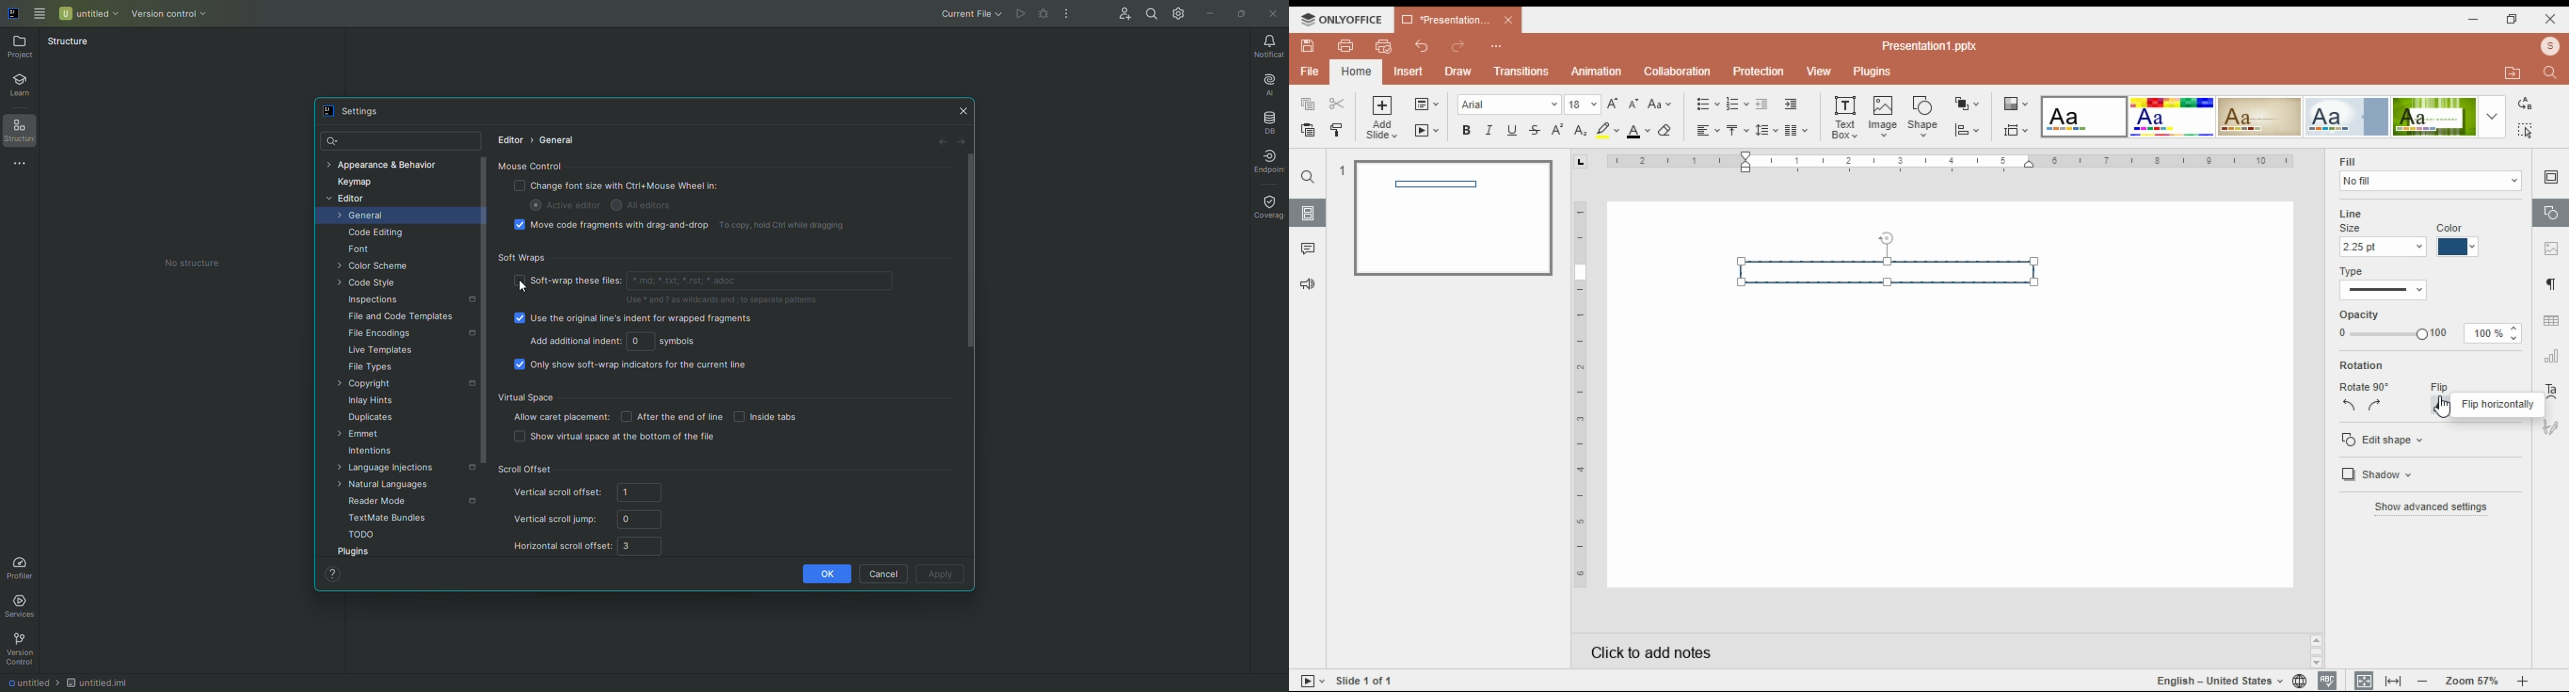  Describe the element at coordinates (2551, 427) in the screenshot. I see `signature settings` at that location.